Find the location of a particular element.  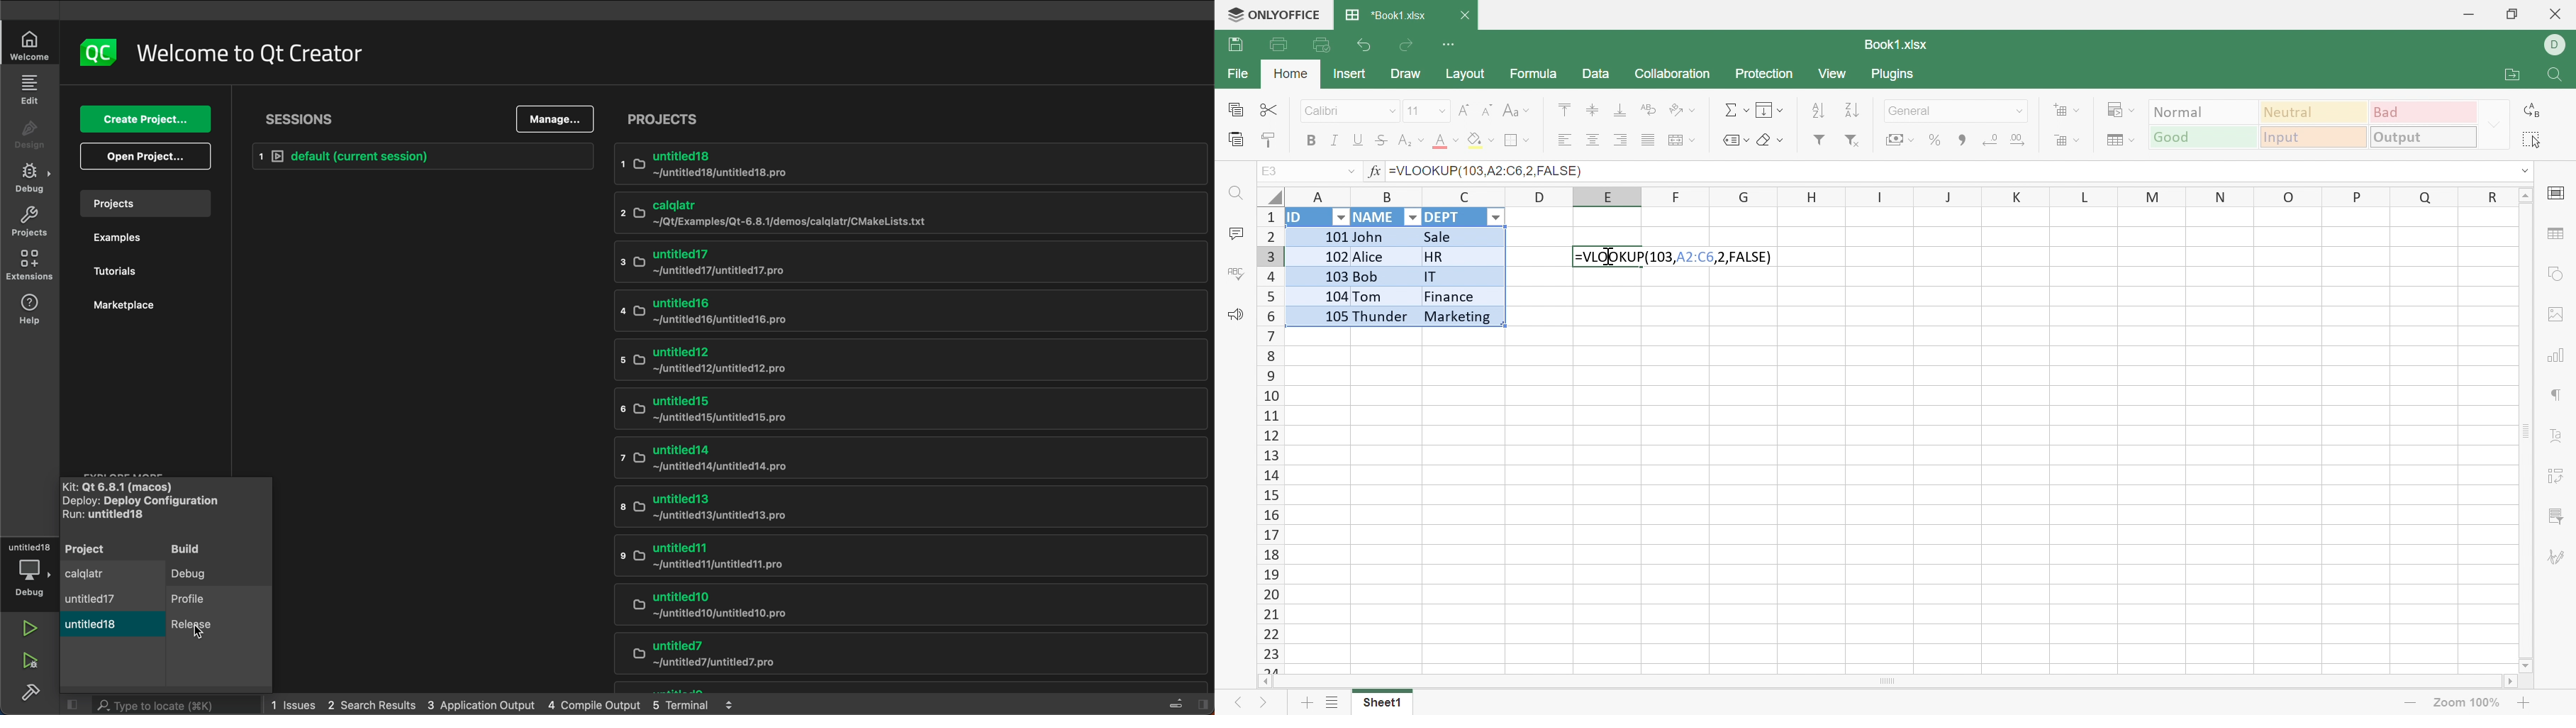

Next is located at coordinates (1264, 703).